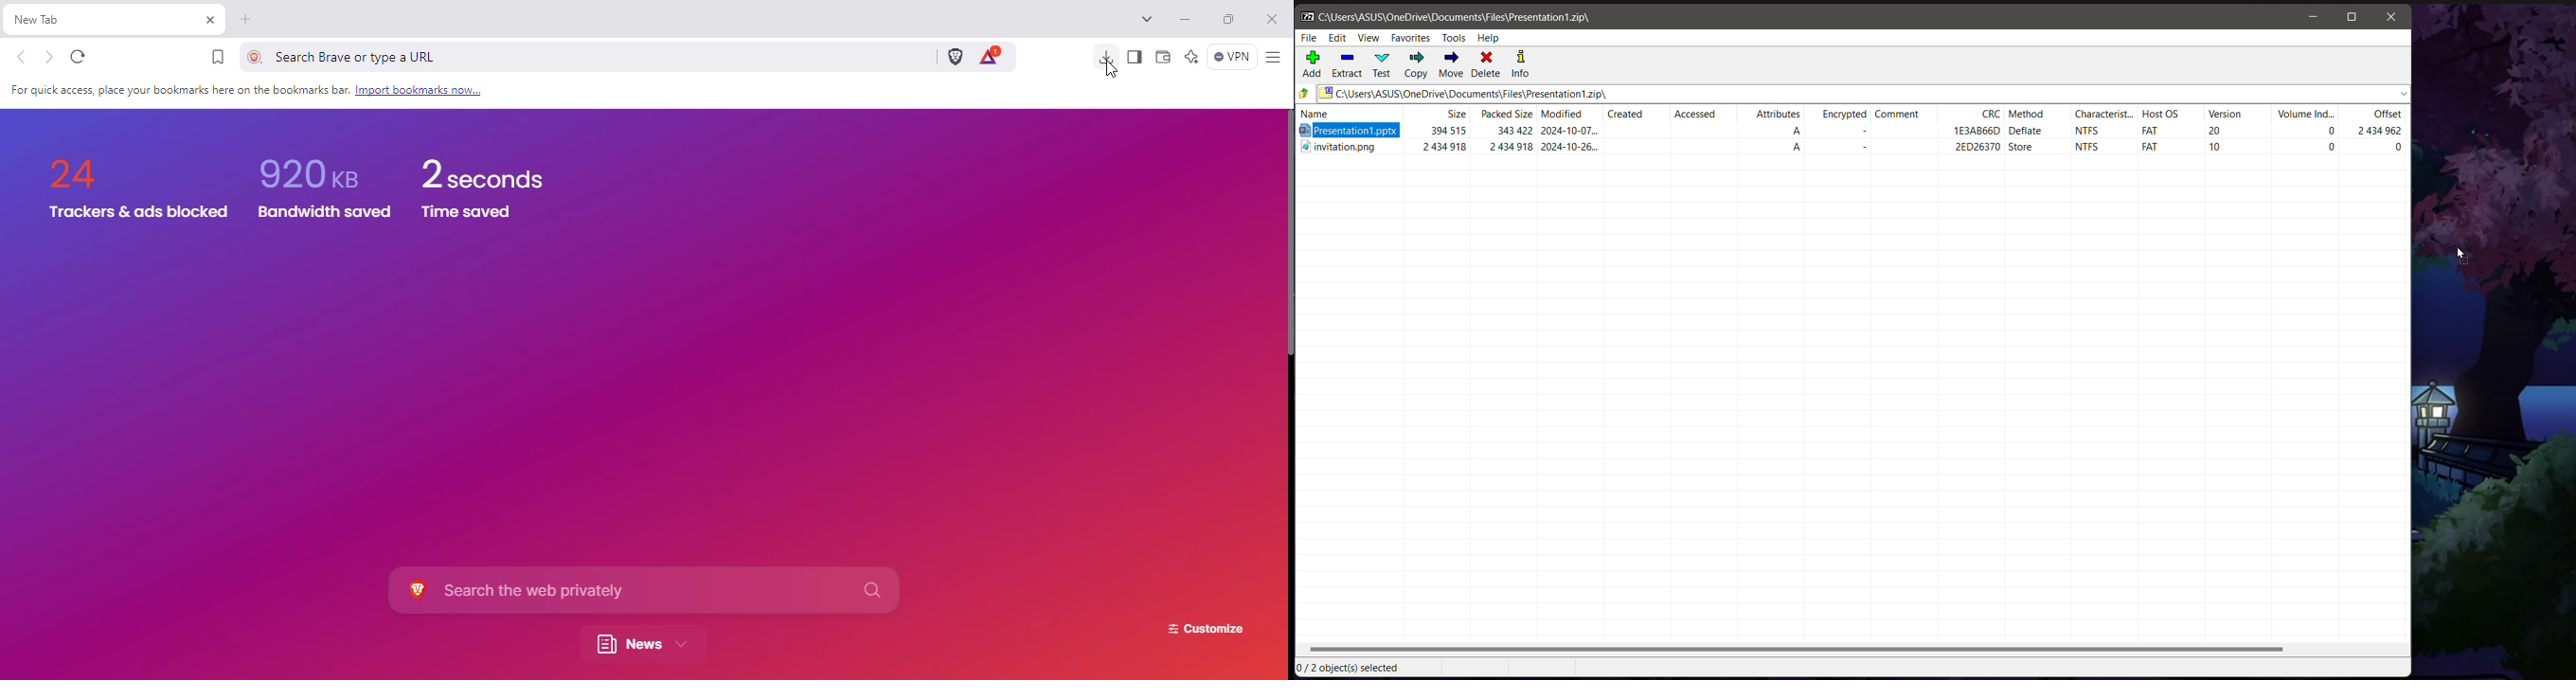  I want to click on news, so click(640, 645).